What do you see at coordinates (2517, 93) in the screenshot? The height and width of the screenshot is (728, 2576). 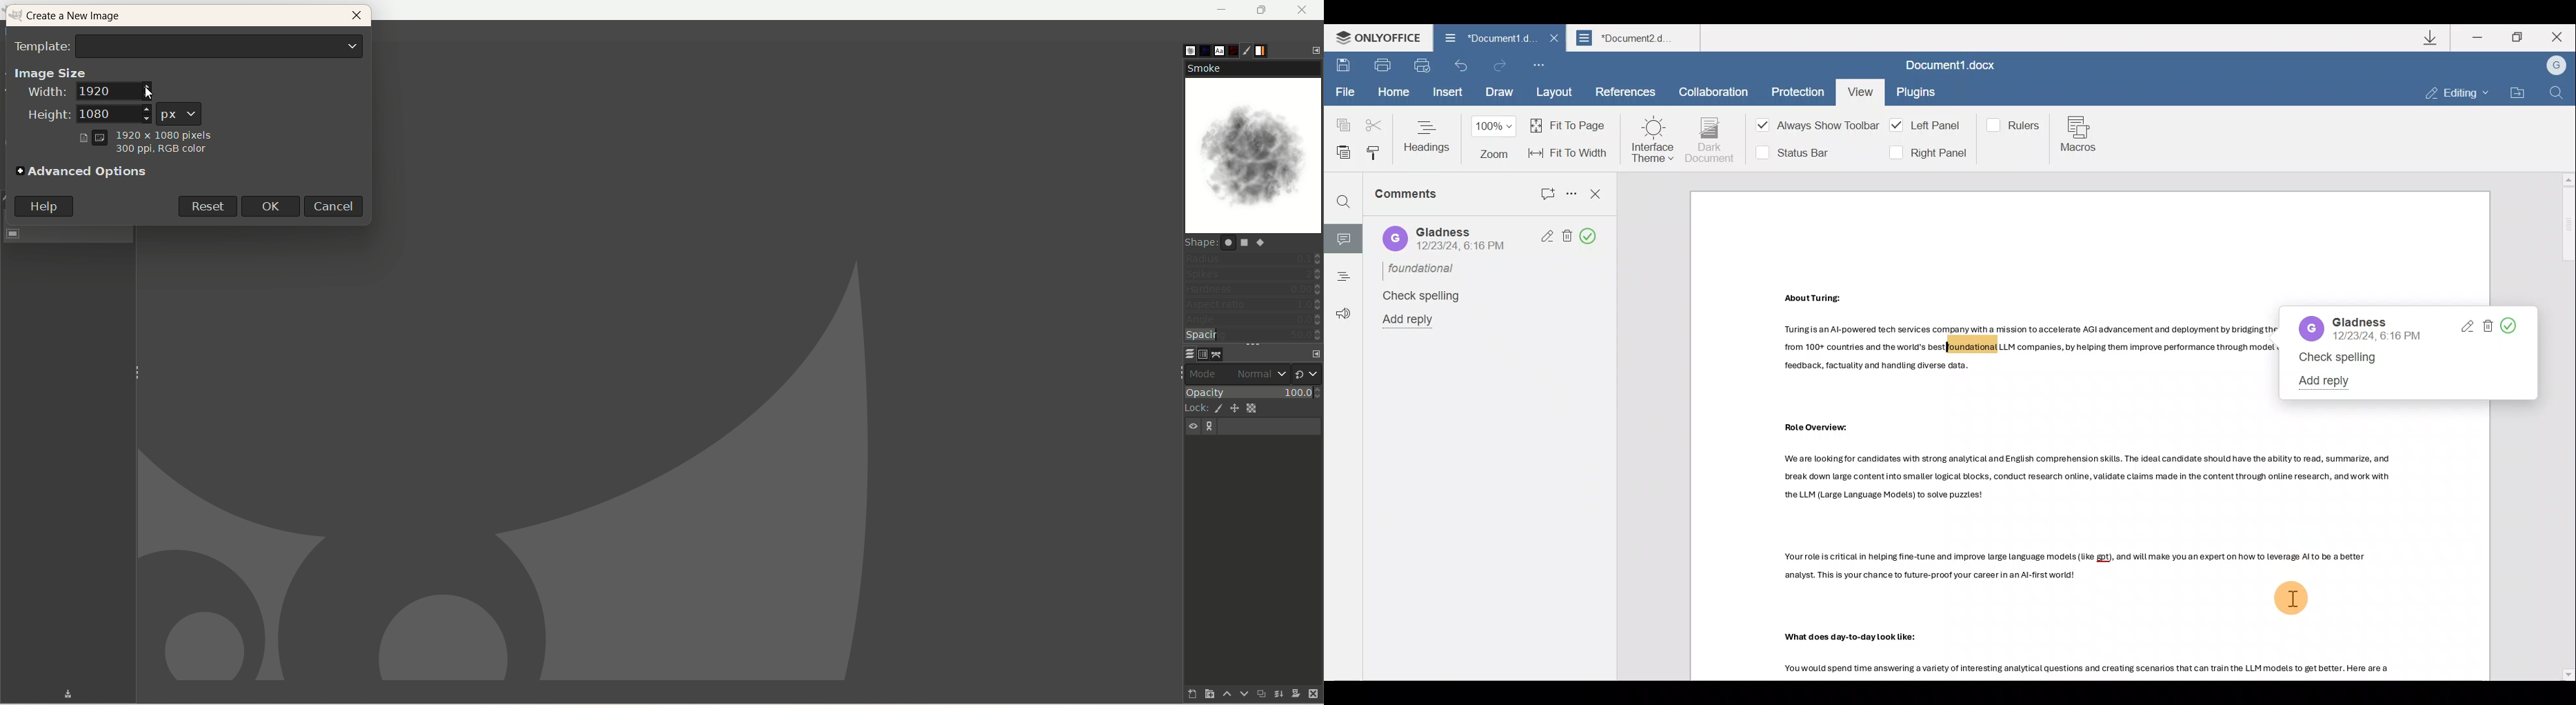 I see `Open file location` at bounding box center [2517, 93].